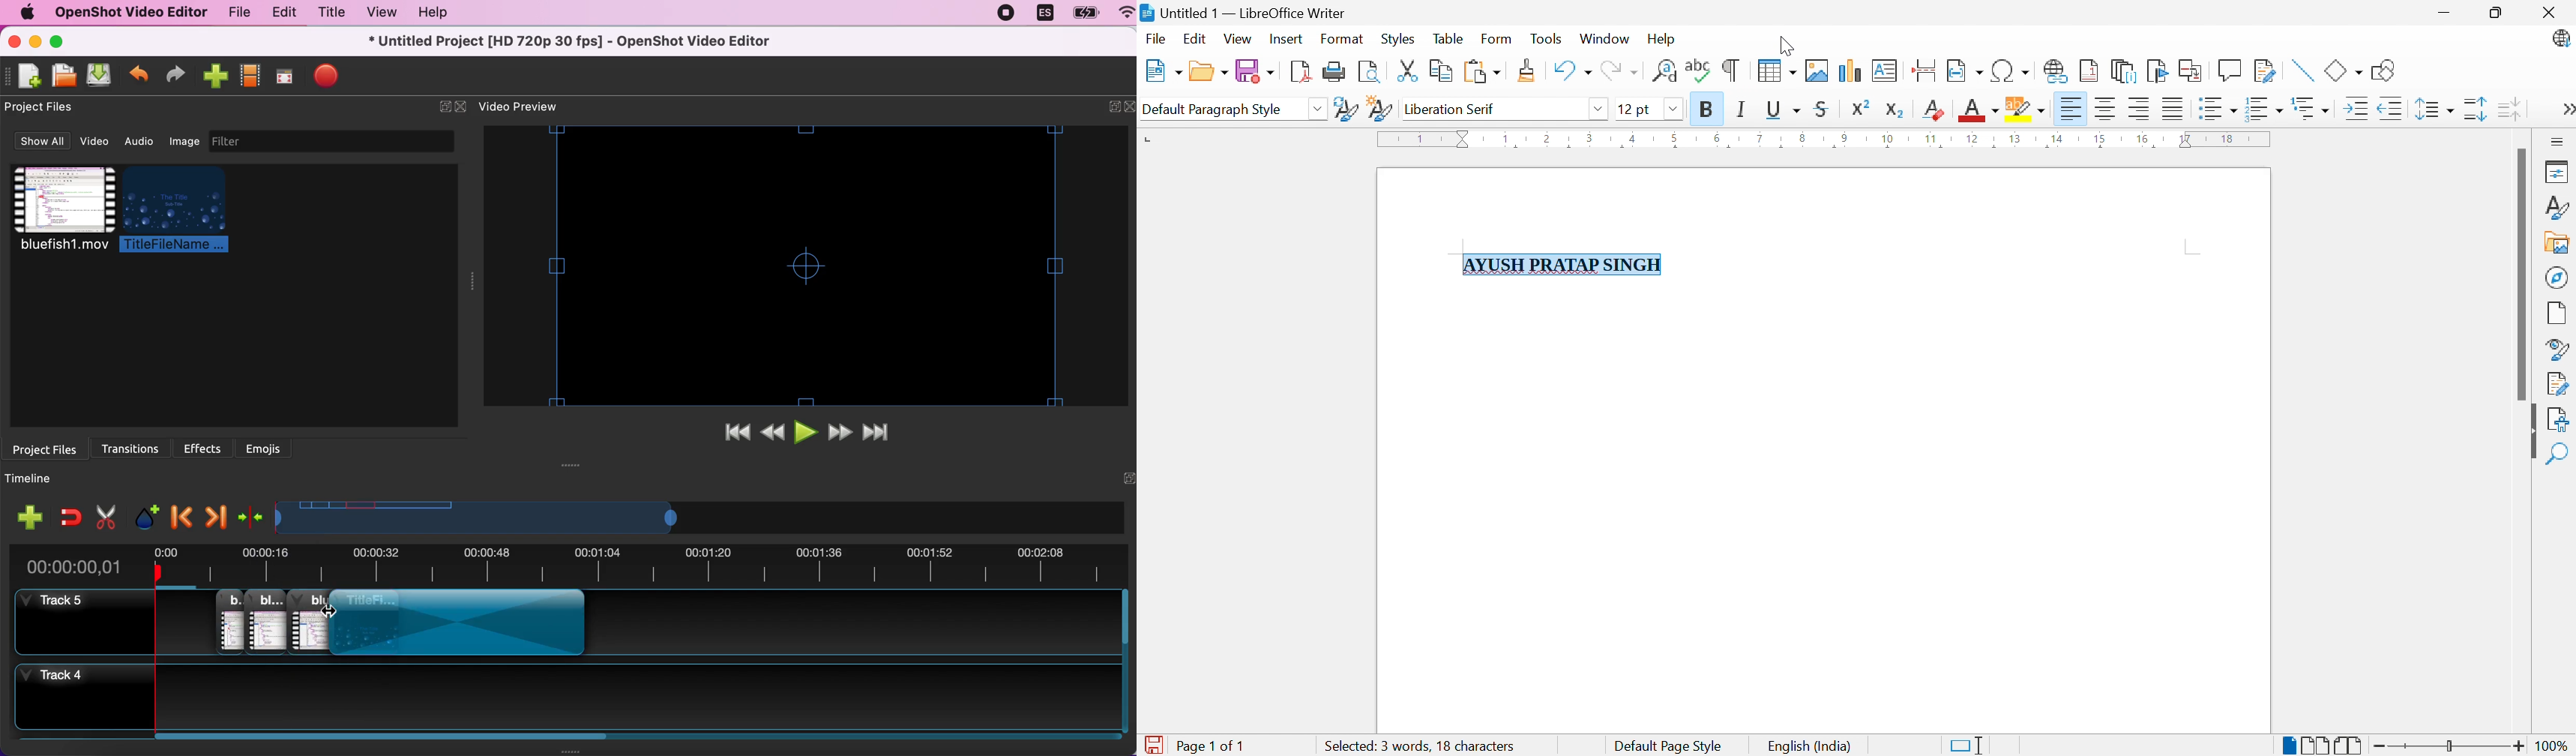 The height and width of the screenshot is (756, 2576). I want to click on Standard Selection. Click to change selection mode., so click(1969, 746).